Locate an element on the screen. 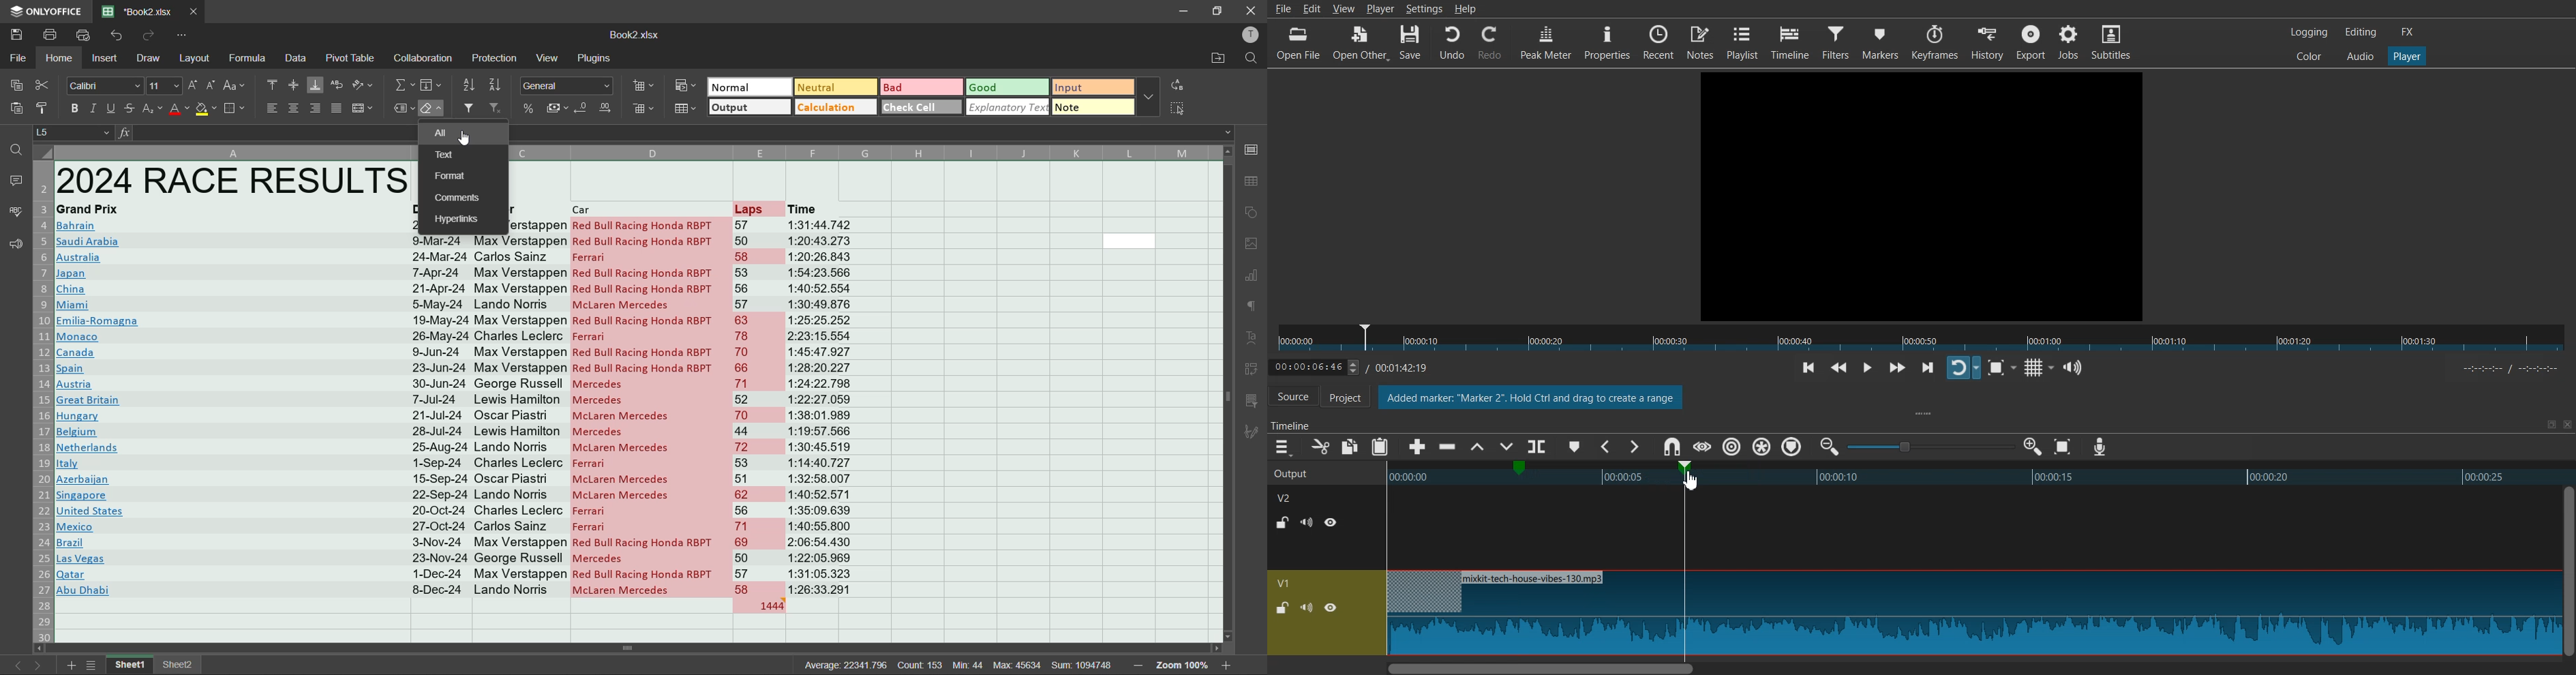  Timeline is located at coordinates (1790, 42).